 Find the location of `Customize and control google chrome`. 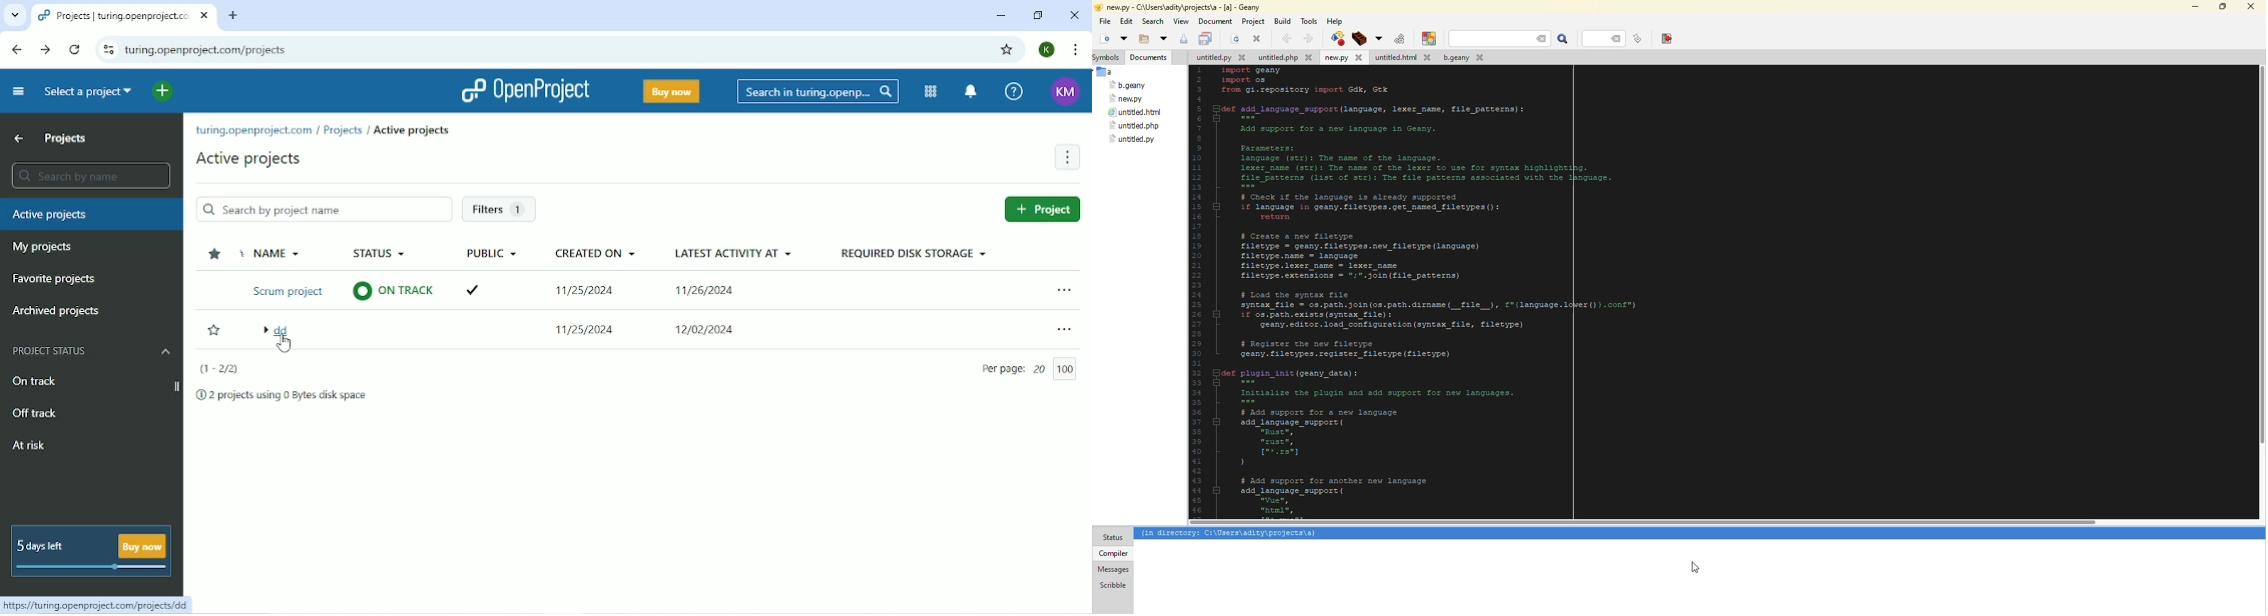

Customize and control google chrome is located at coordinates (1074, 50).